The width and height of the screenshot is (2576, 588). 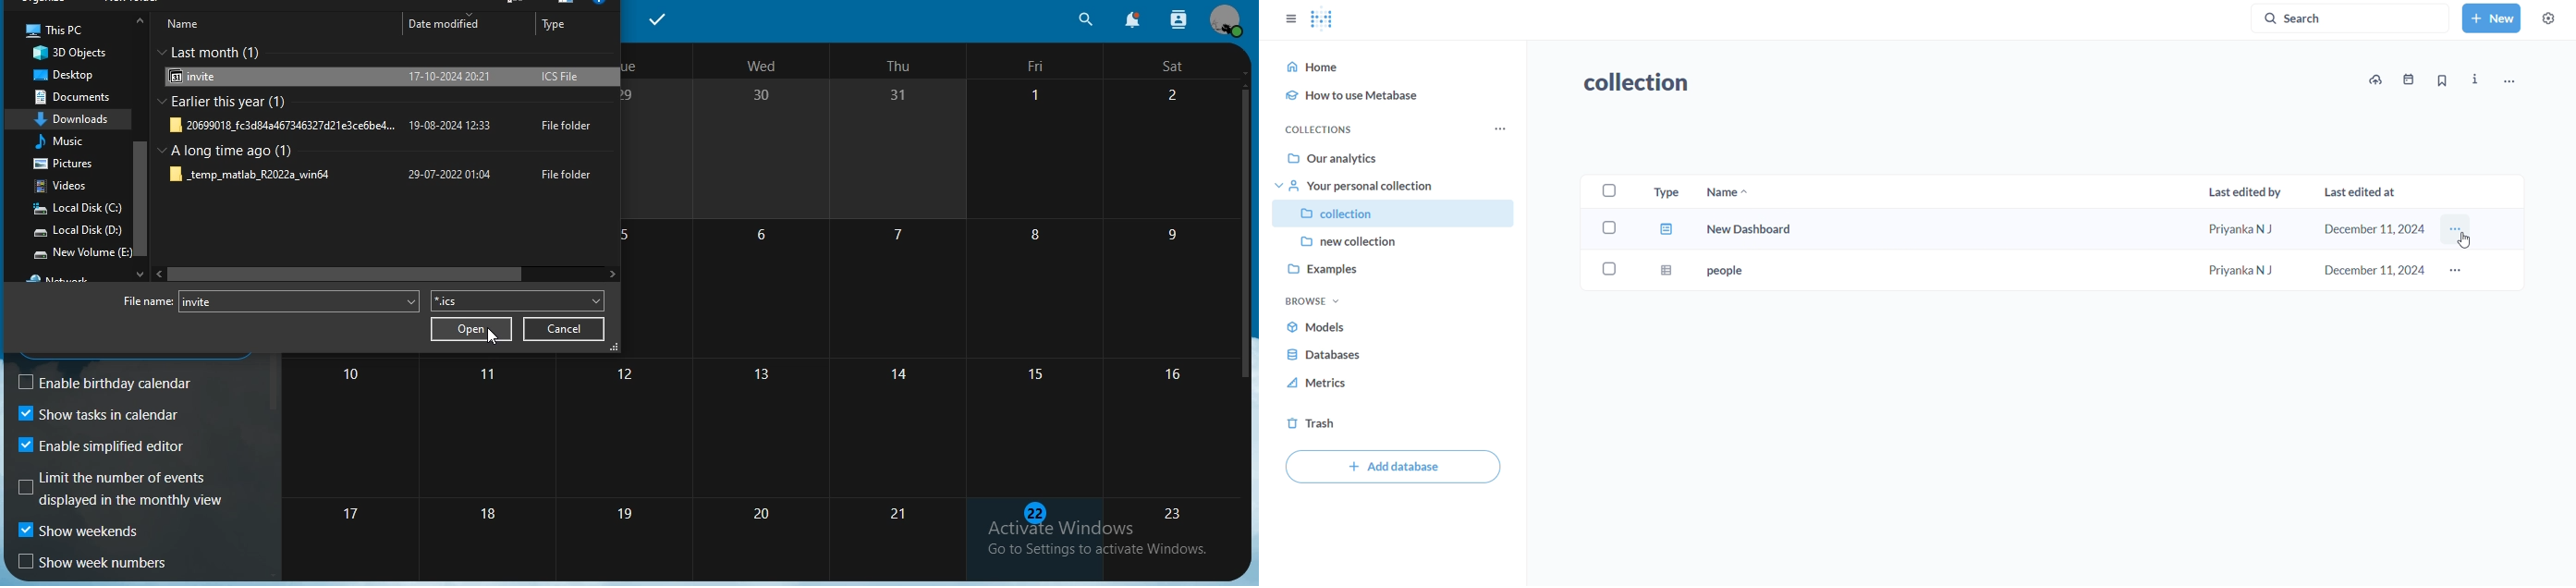 I want to click on collection, so click(x=1395, y=213).